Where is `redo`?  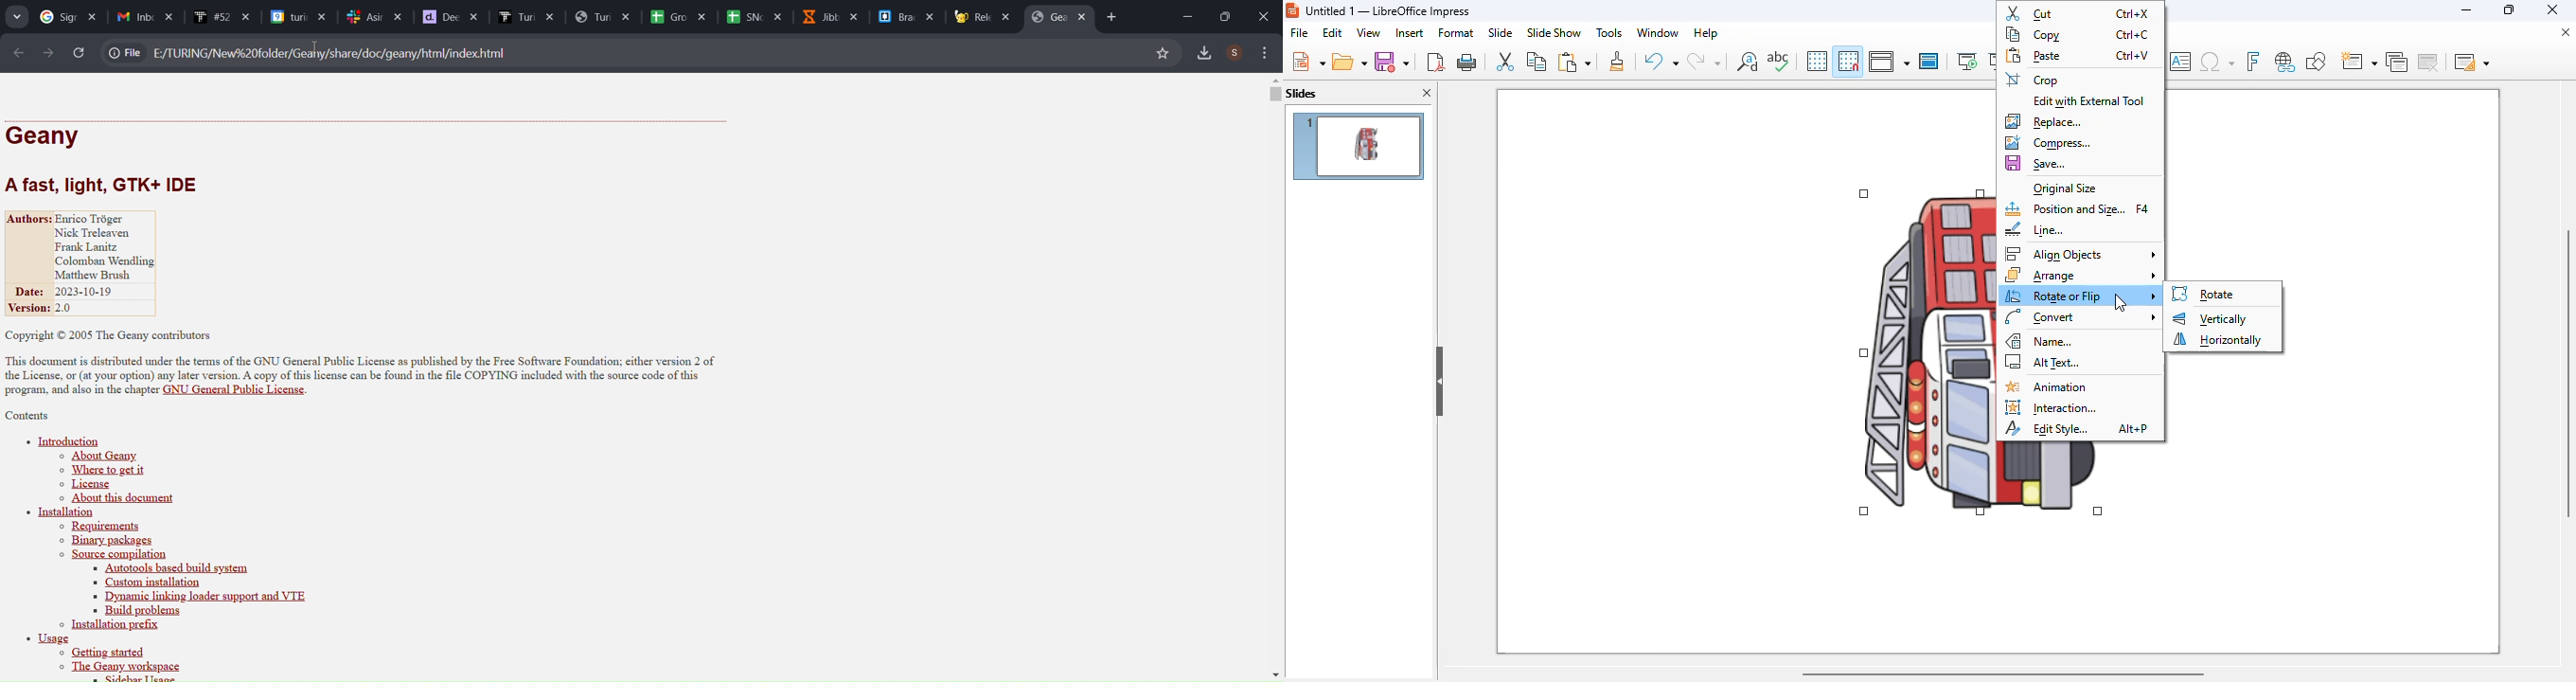 redo is located at coordinates (1703, 61).